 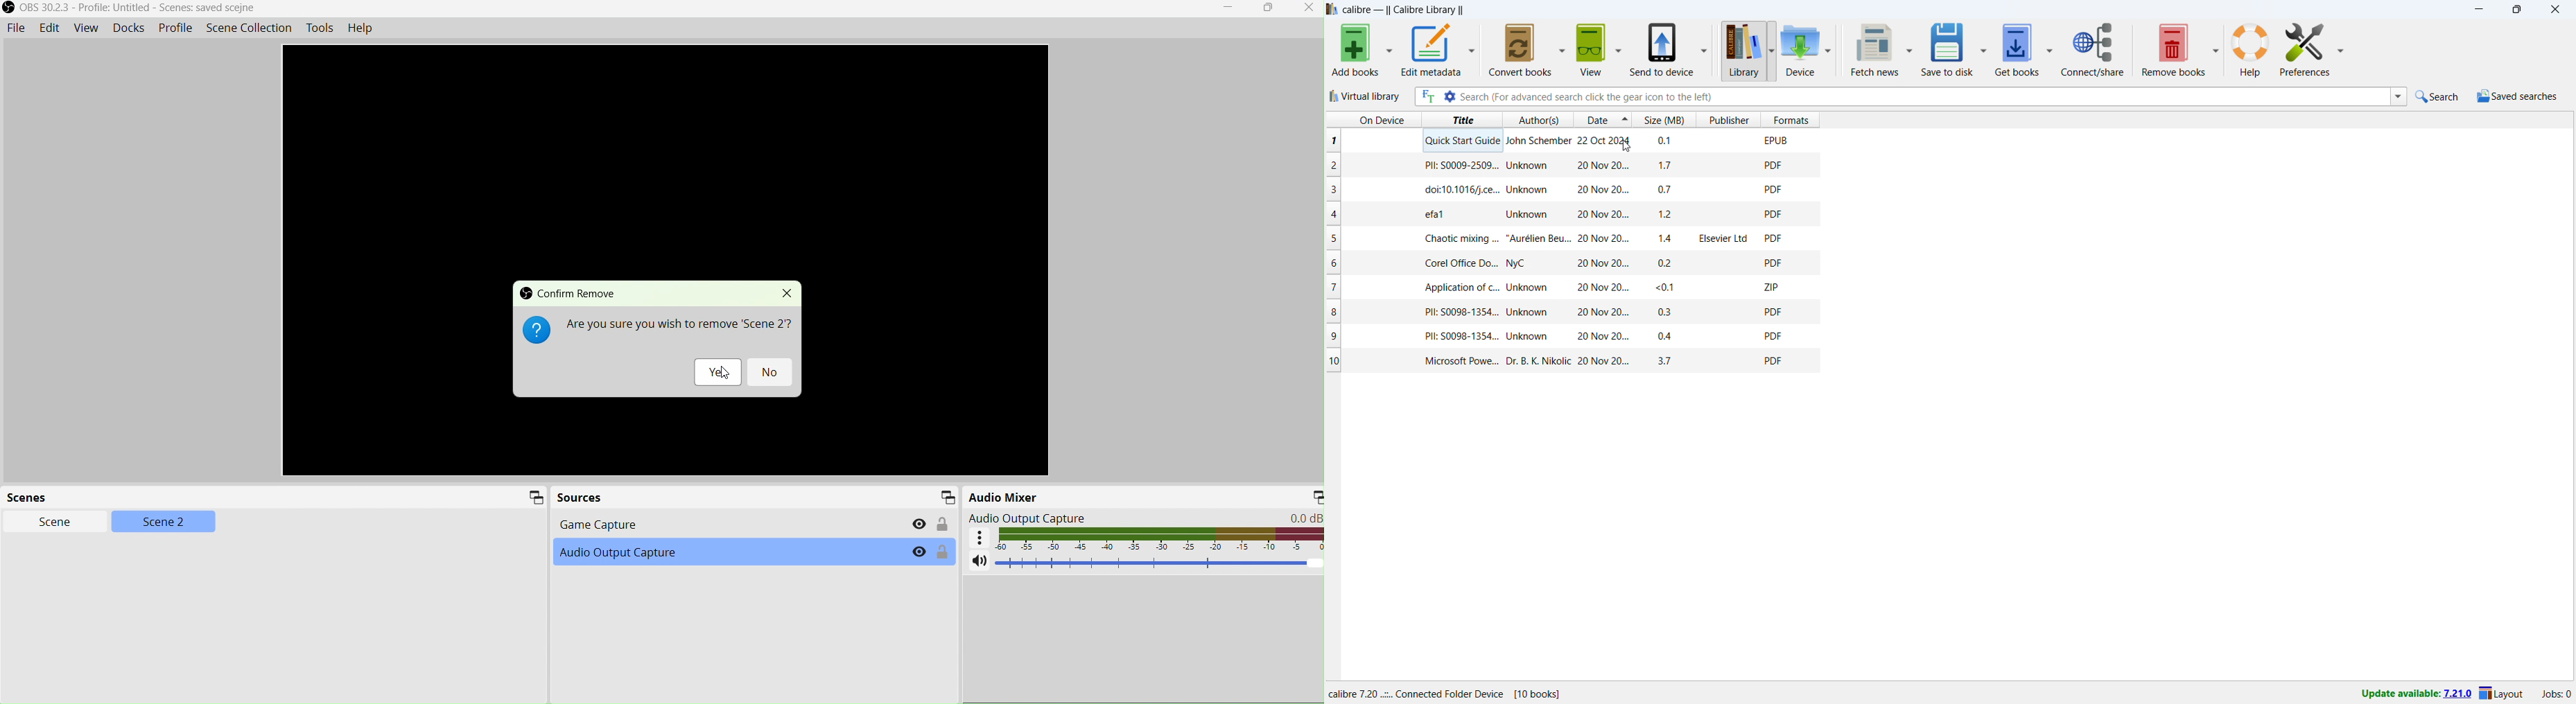 I want to click on device options, so click(x=1829, y=50).